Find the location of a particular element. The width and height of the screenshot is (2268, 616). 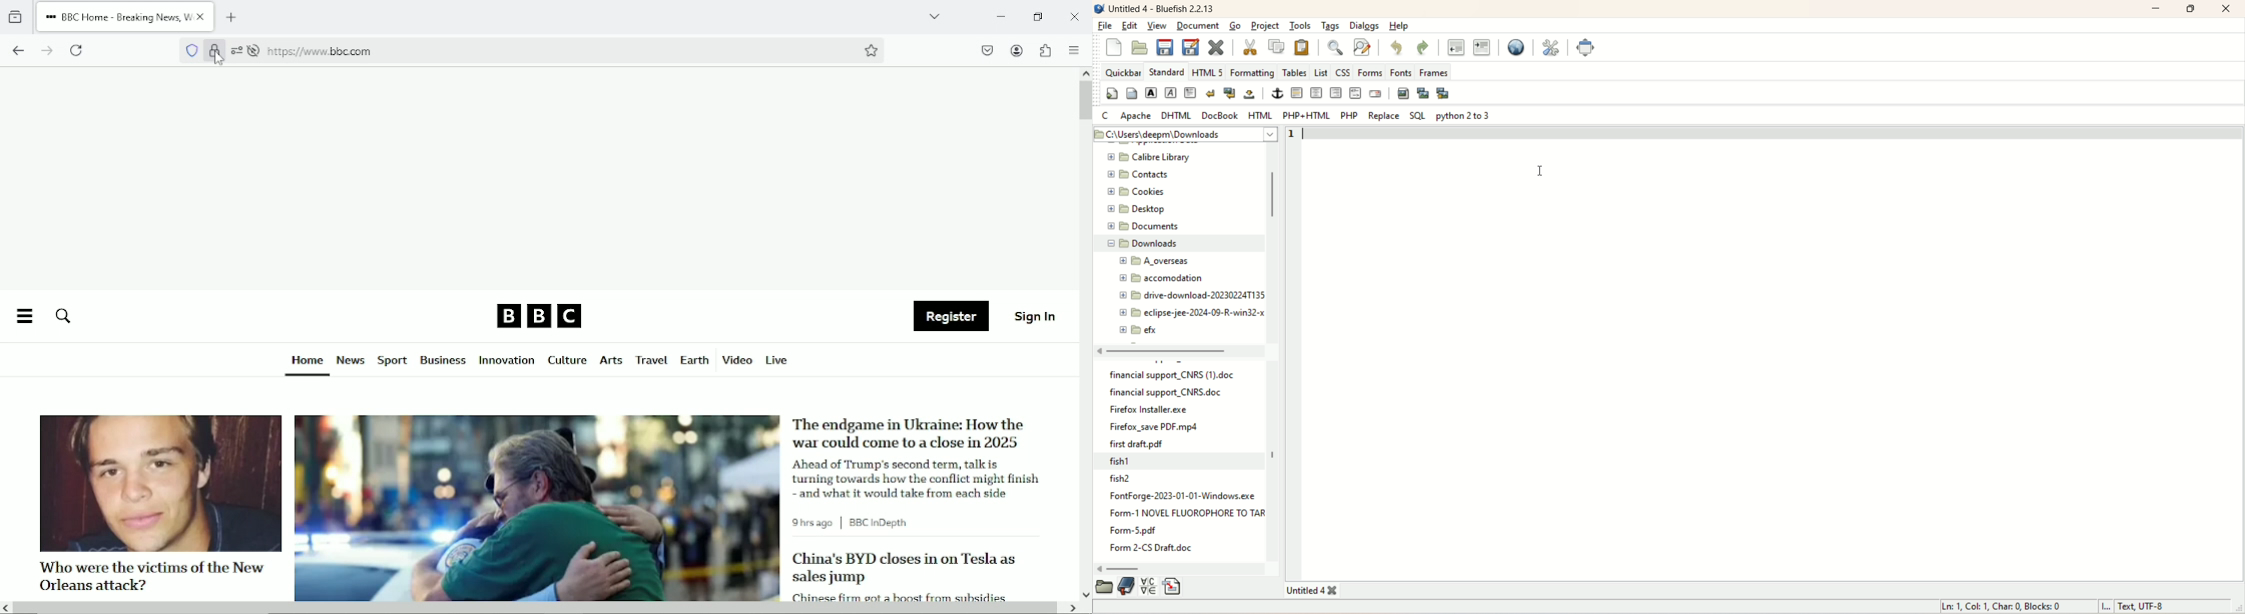

overseas is located at coordinates (1157, 261).